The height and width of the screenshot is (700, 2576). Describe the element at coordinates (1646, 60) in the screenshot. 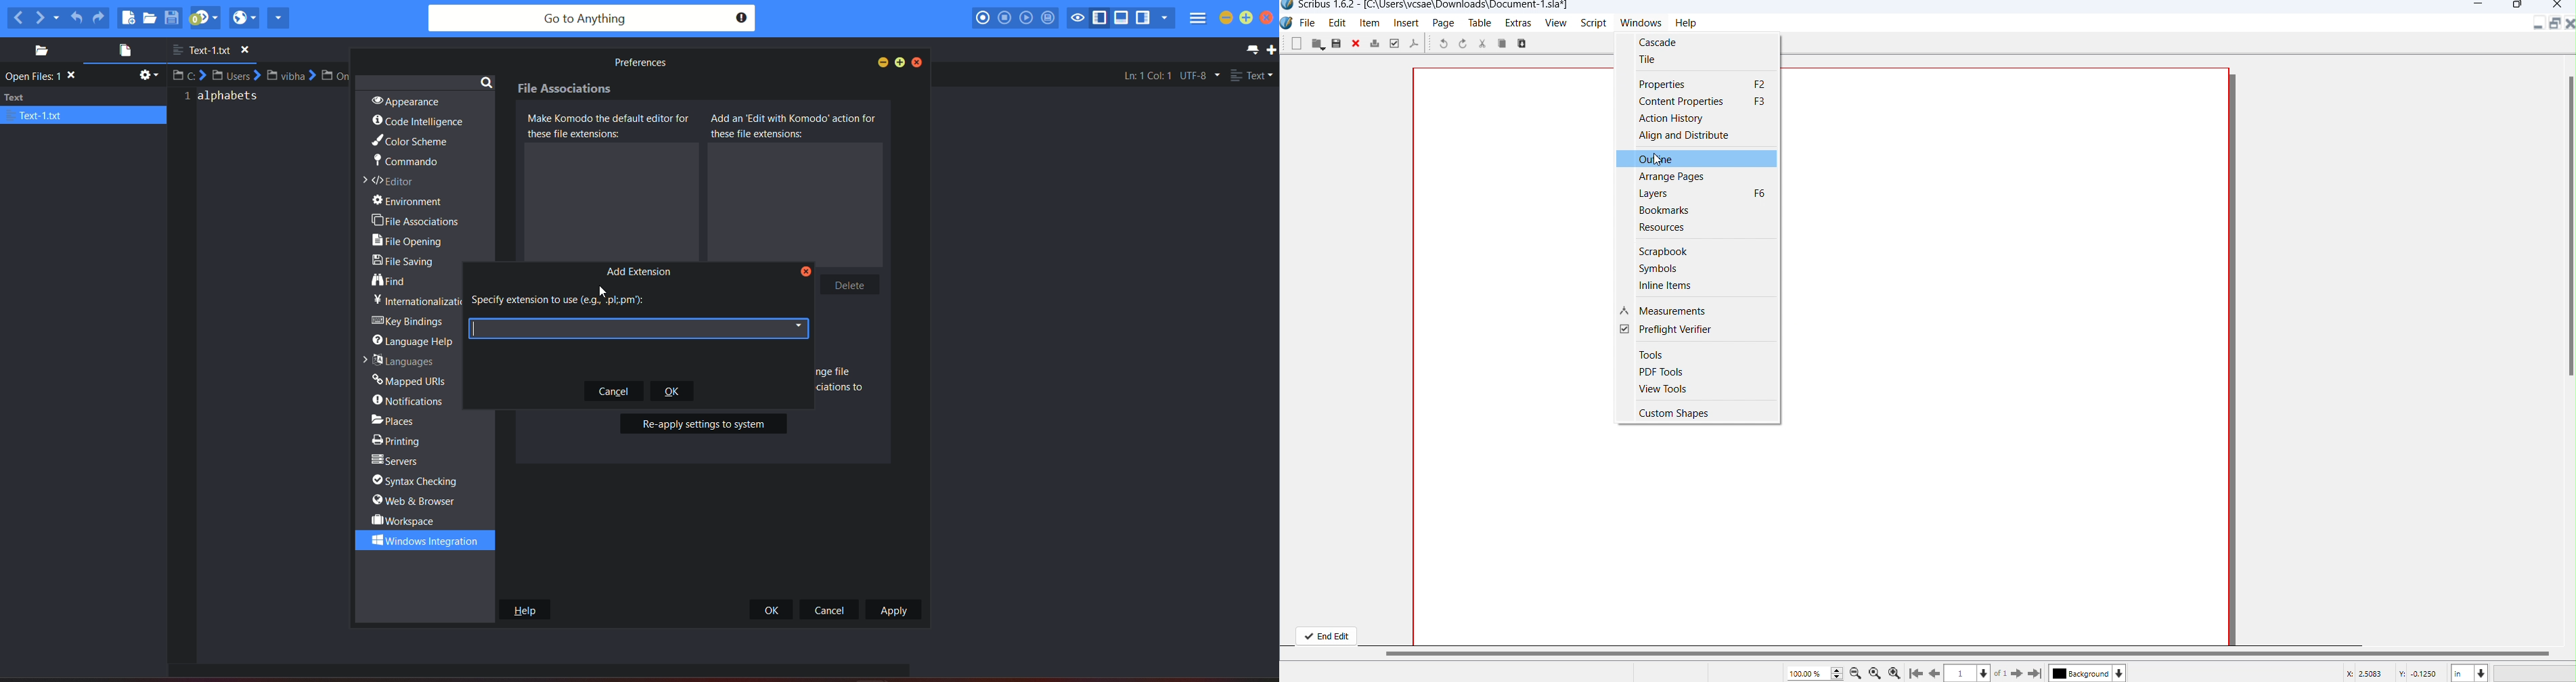

I see `Tile` at that location.